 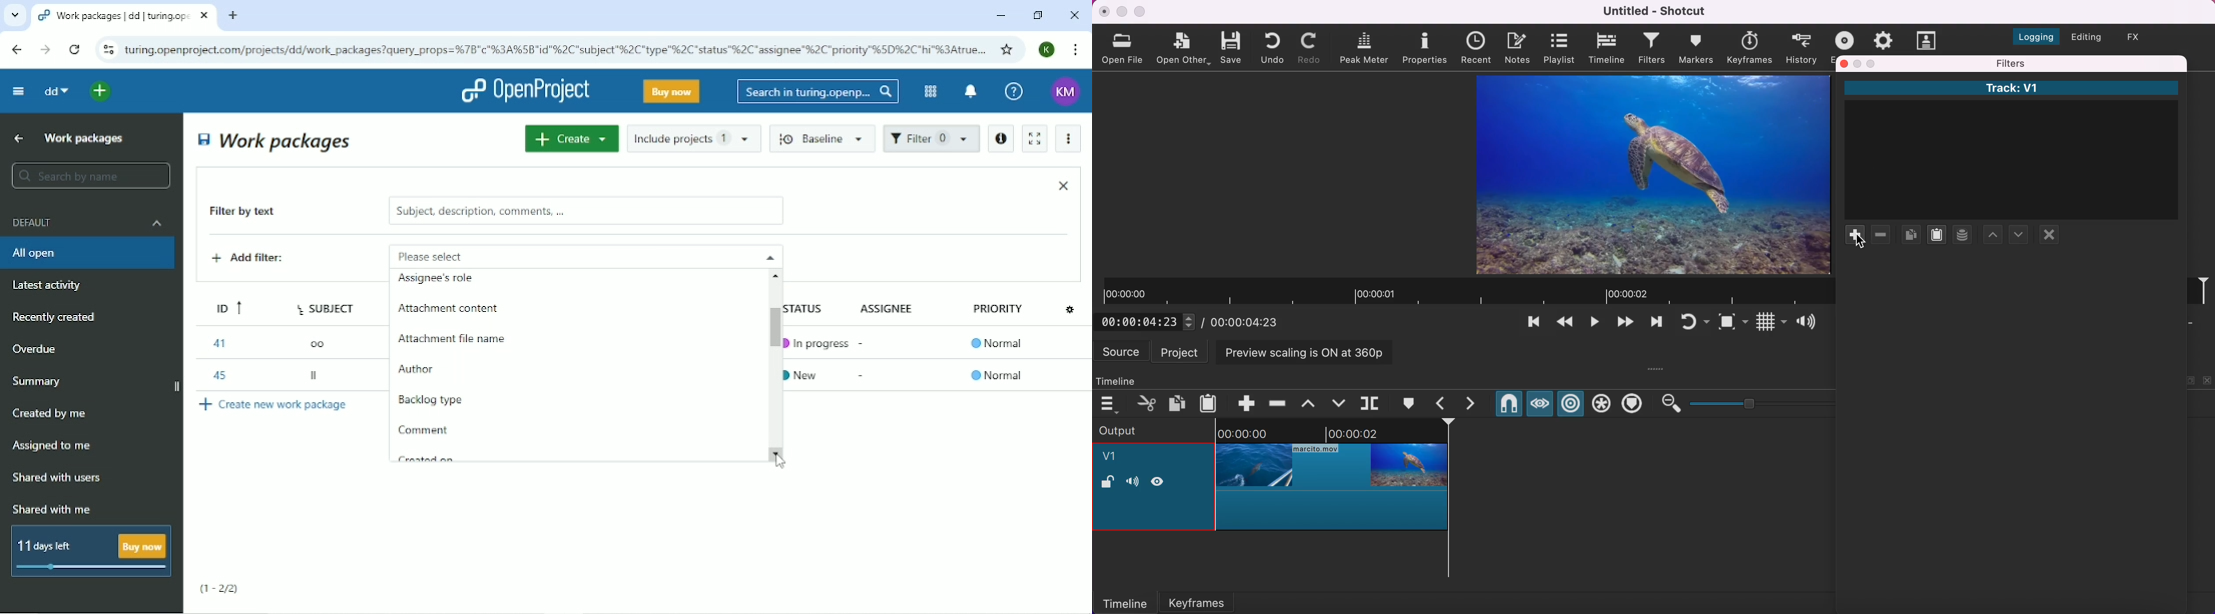 I want to click on split at playhead, so click(x=1372, y=404).